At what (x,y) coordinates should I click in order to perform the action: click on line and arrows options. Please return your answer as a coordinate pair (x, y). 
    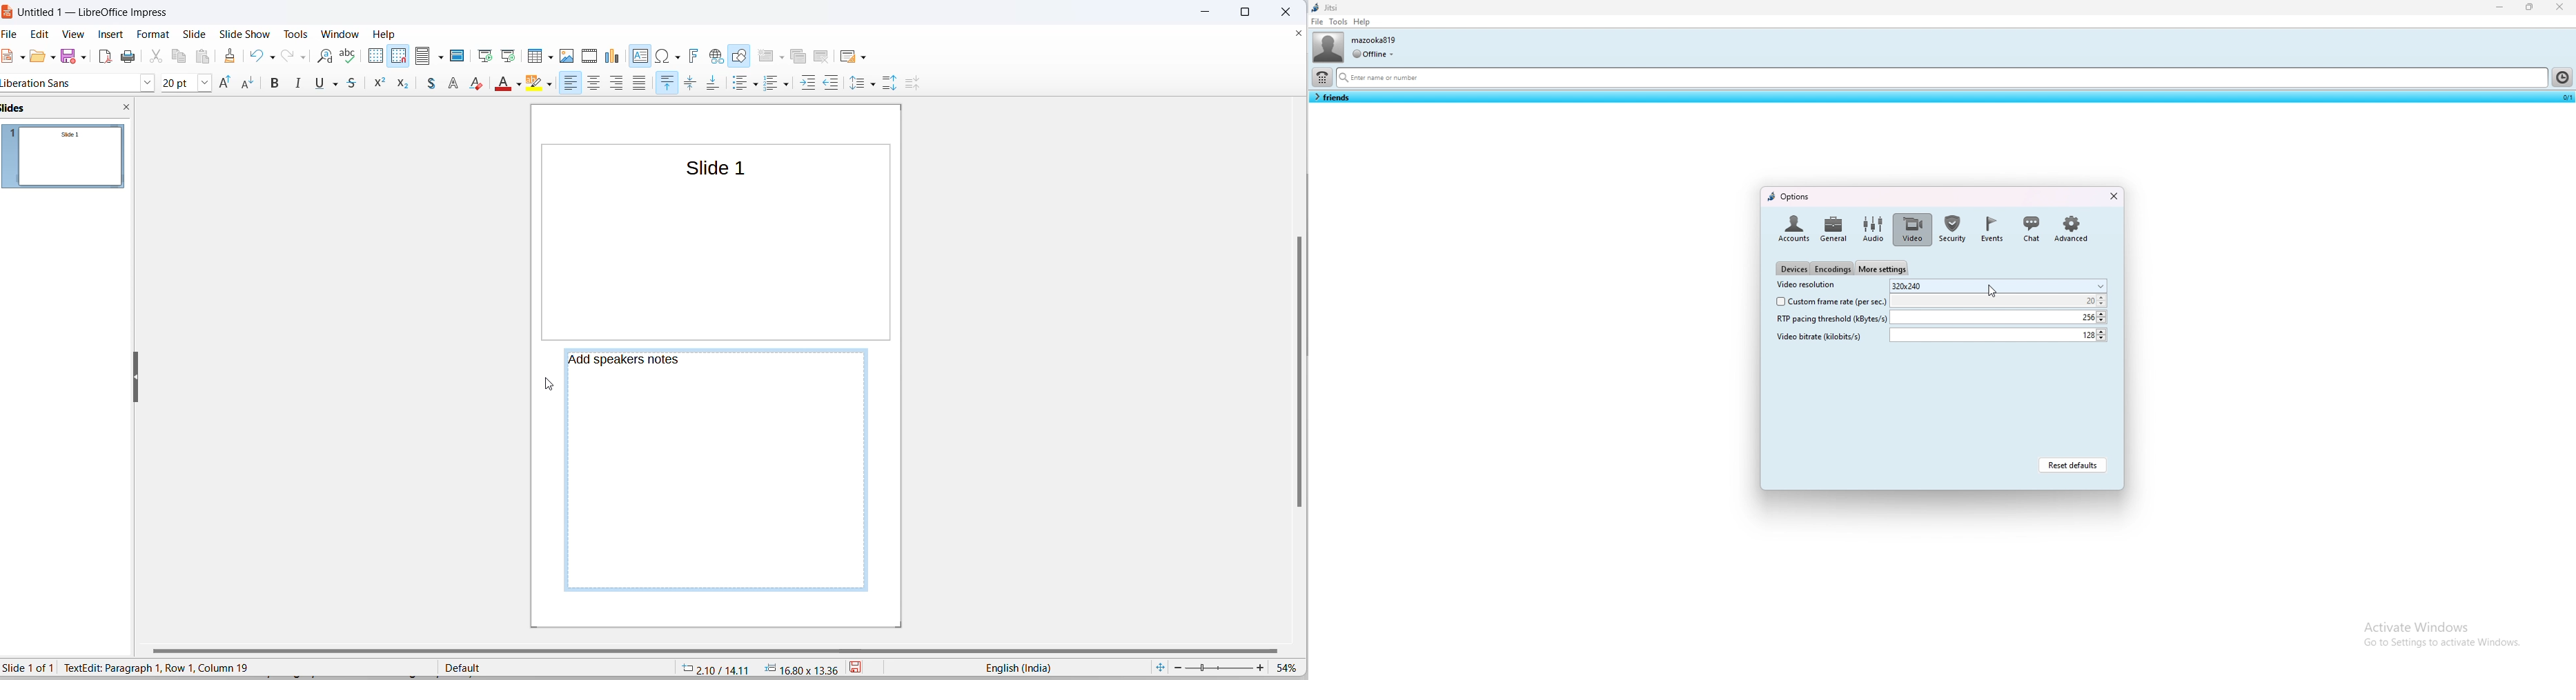
    Looking at the image, I should click on (215, 85).